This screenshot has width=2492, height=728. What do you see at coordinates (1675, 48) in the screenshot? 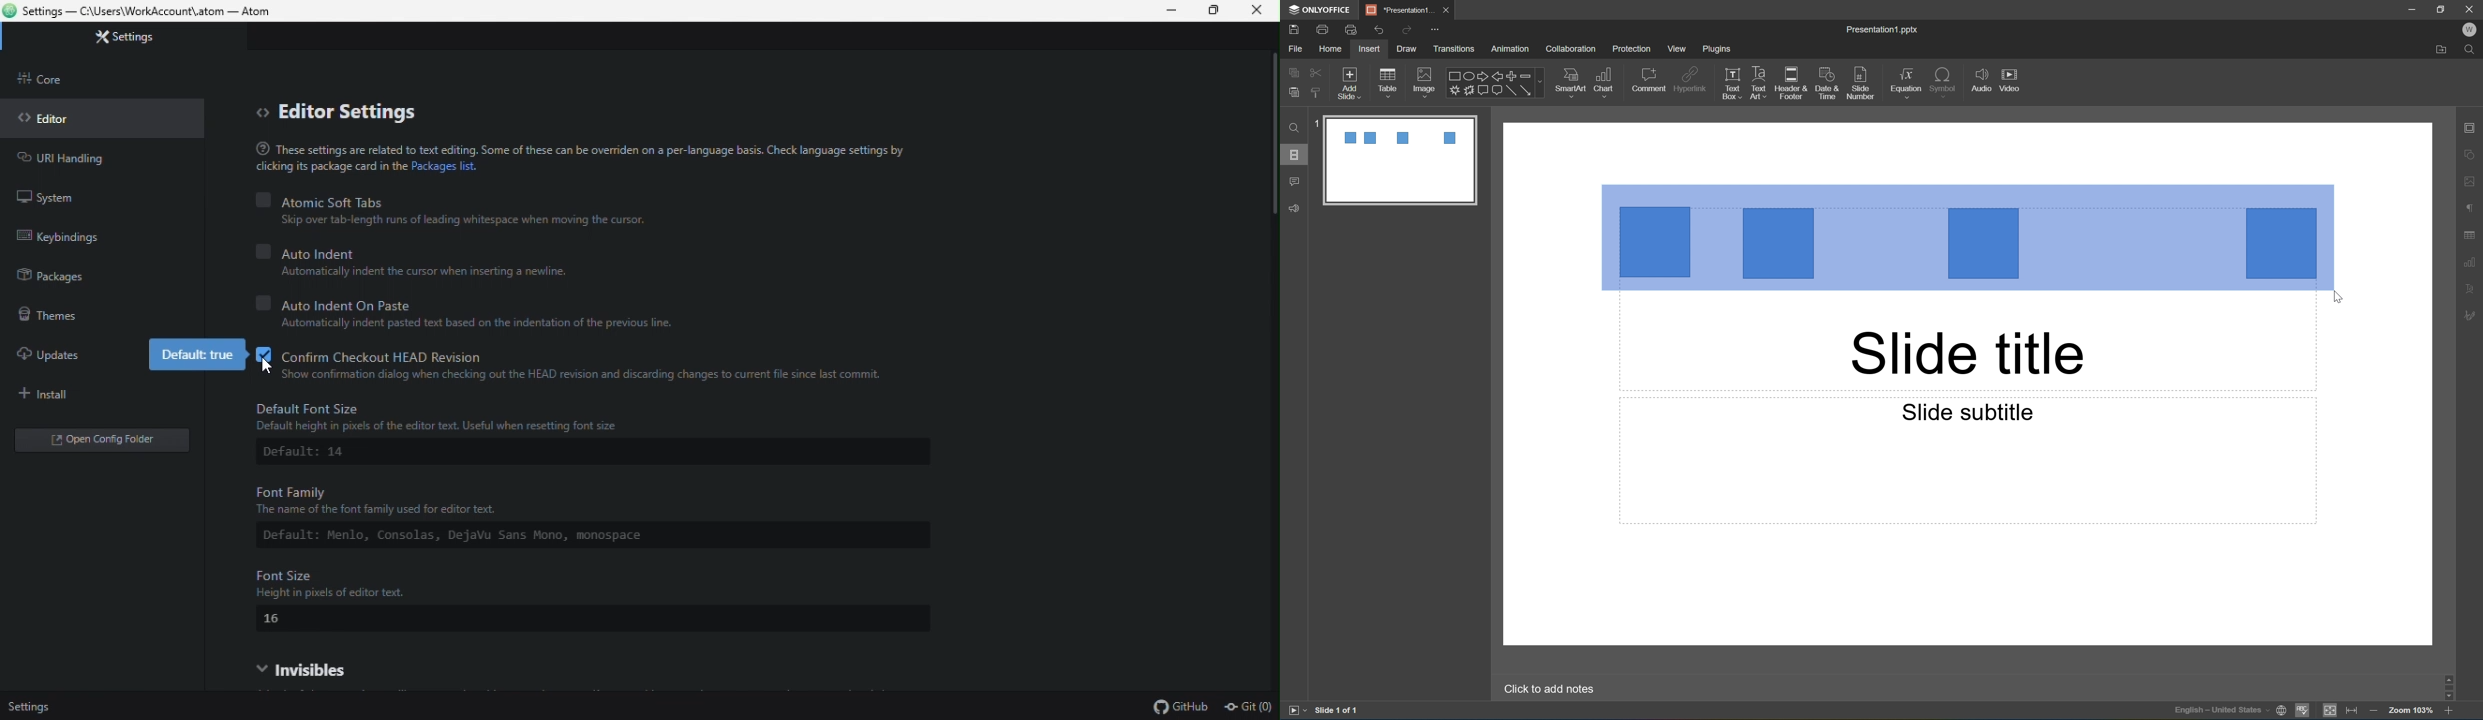
I see `view` at bounding box center [1675, 48].